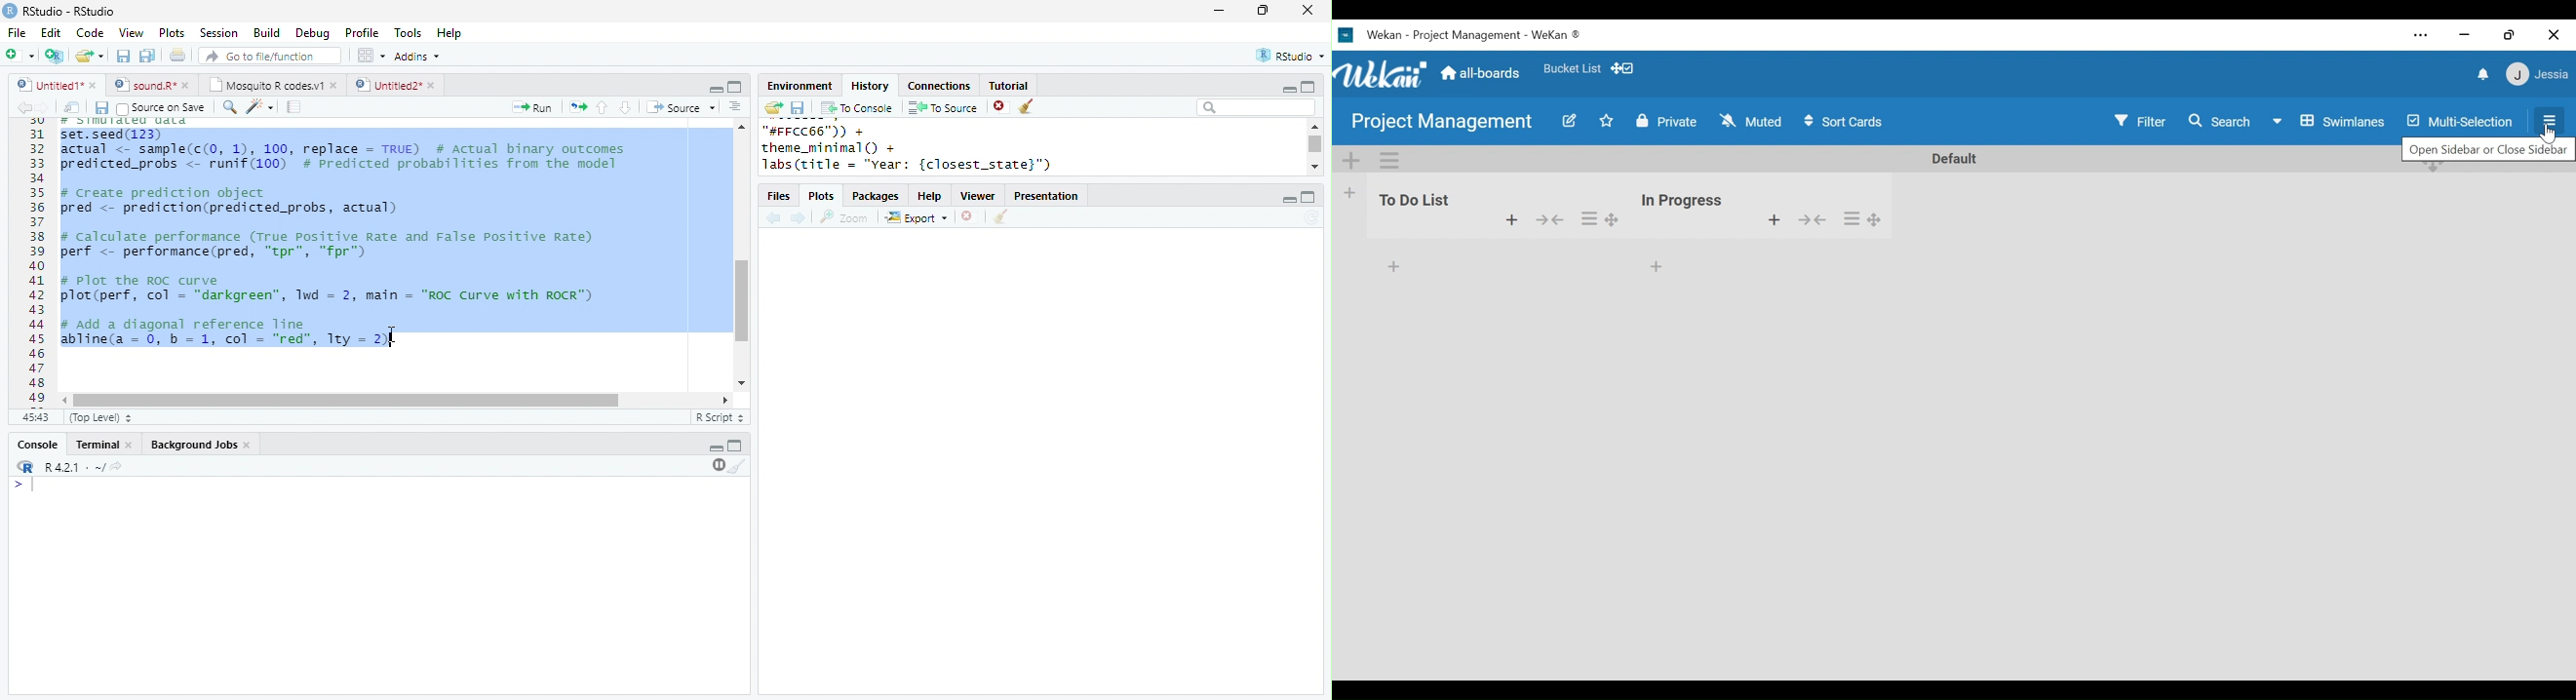 Image resolution: width=2576 pixels, height=700 pixels. I want to click on maximize, so click(735, 445).